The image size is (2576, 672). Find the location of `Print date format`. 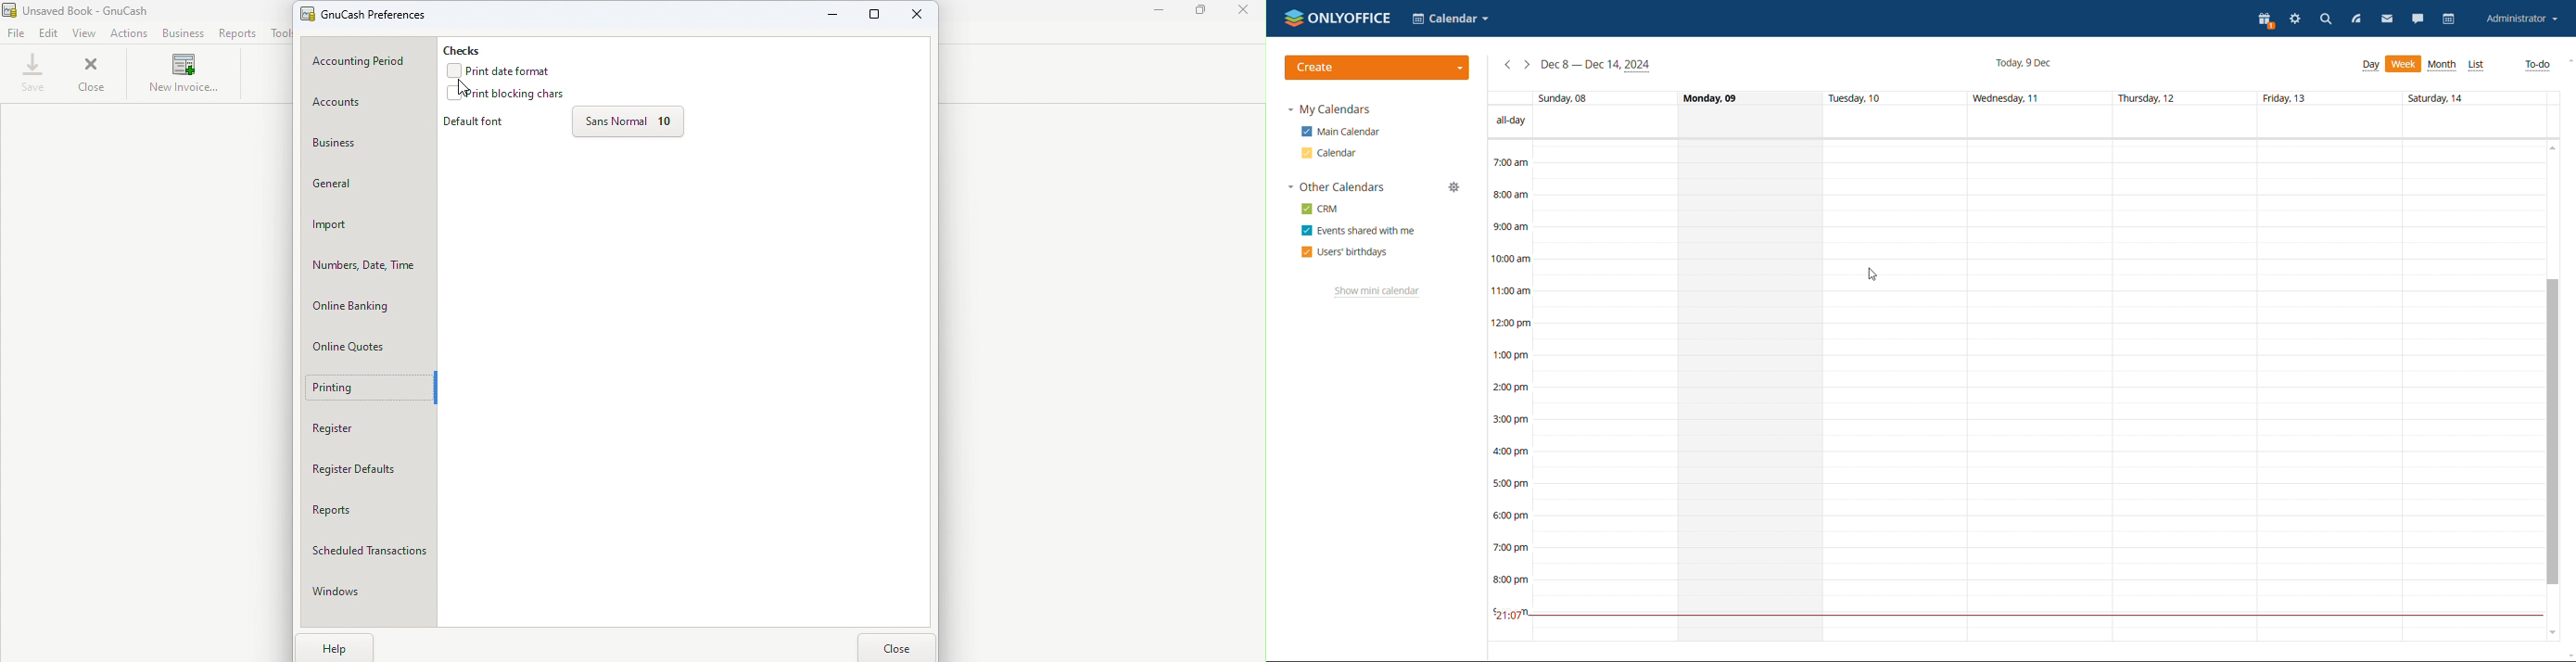

Print date format is located at coordinates (504, 70).